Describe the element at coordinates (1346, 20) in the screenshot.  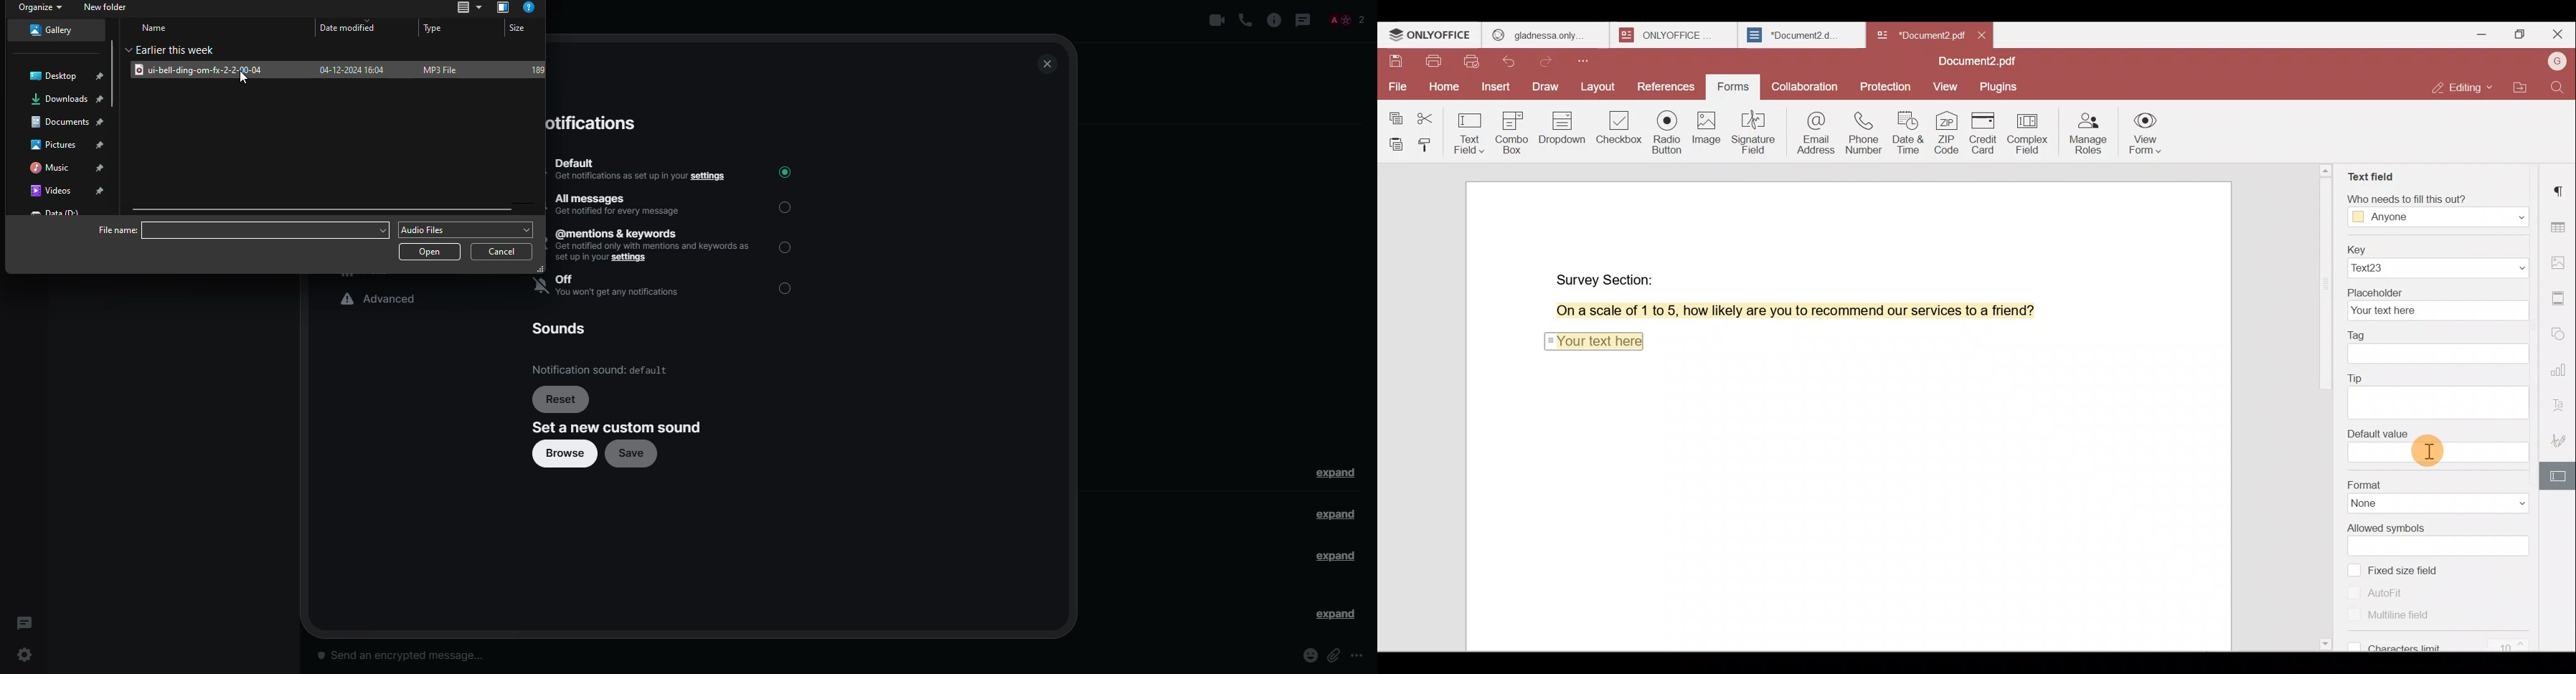
I see `people` at that location.